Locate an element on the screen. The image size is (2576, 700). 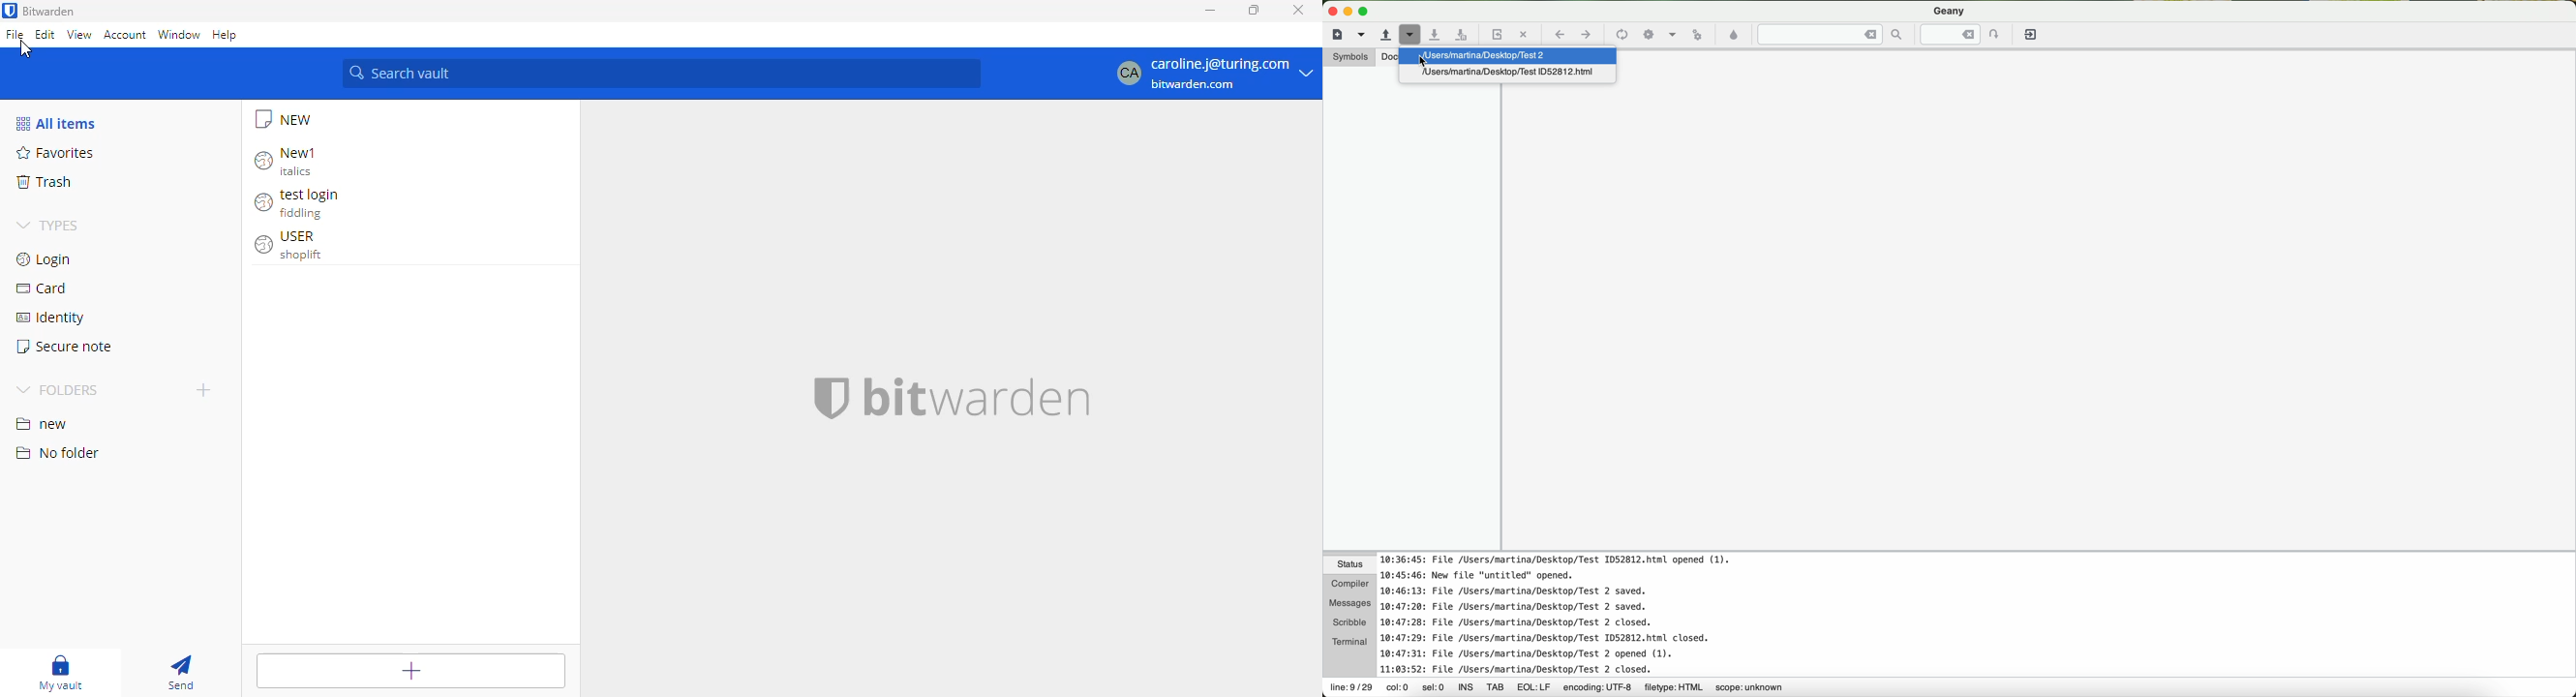
side bar is located at coordinates (1411, 324).